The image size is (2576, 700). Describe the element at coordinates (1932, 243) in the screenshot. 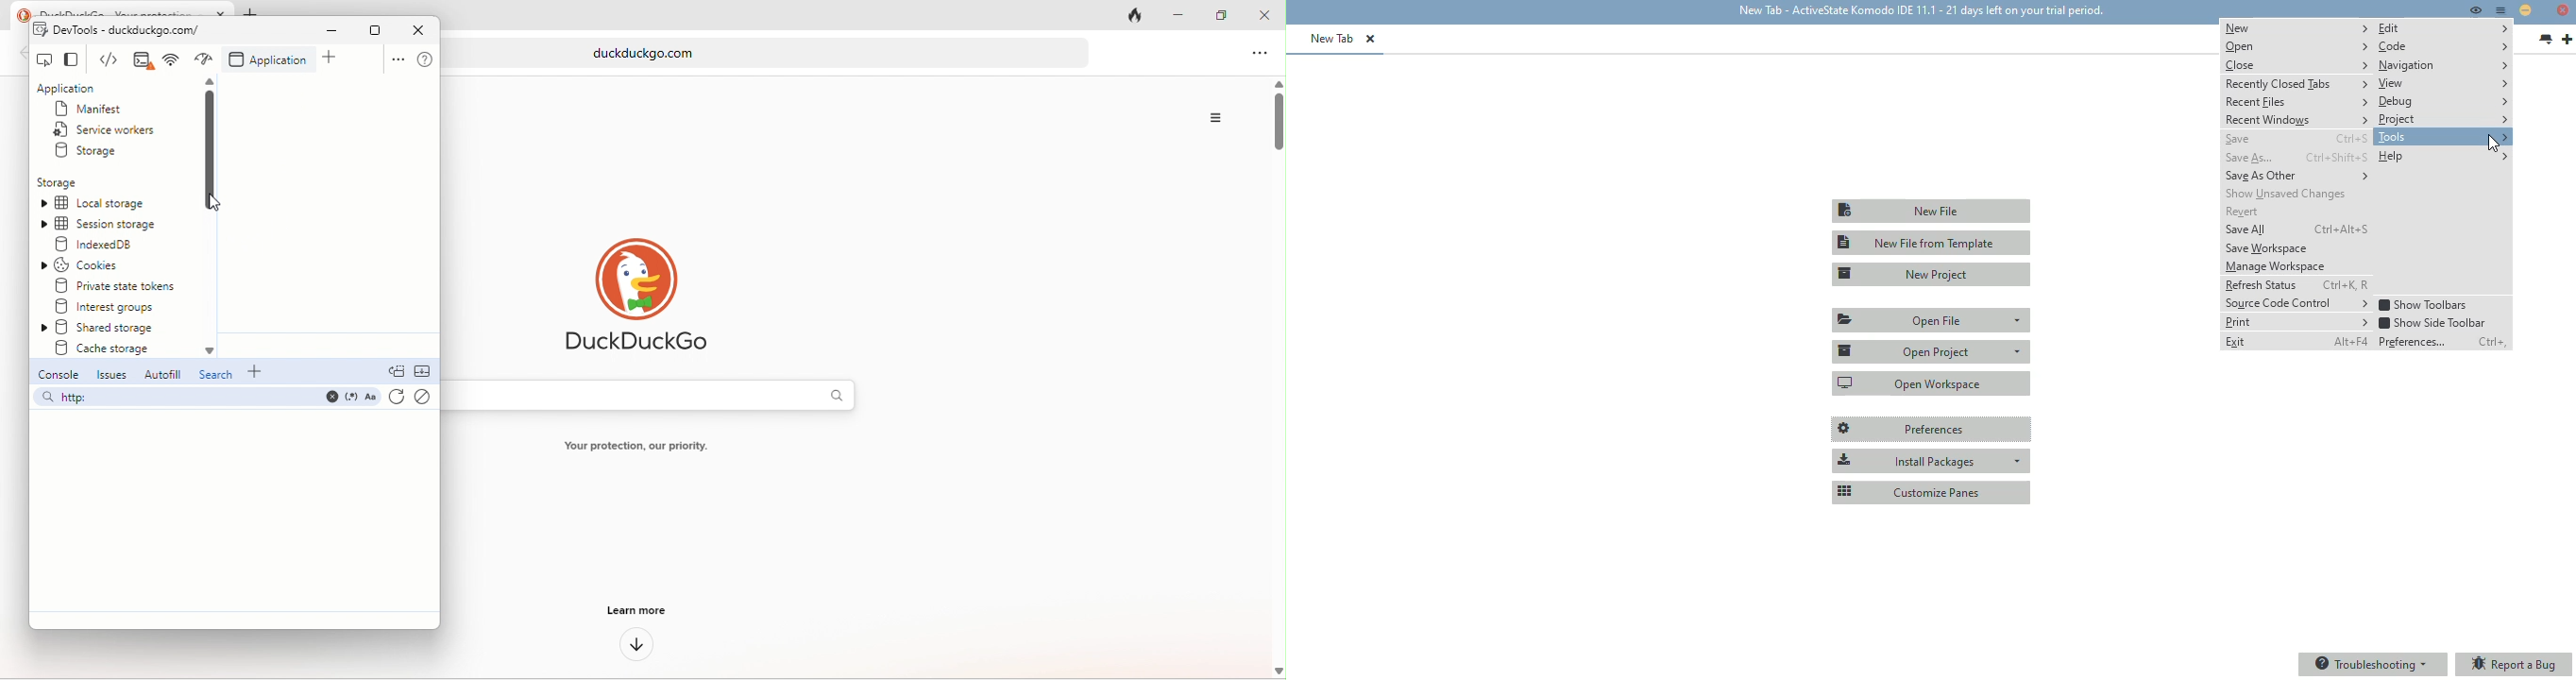

I see `new file from template` at that location.